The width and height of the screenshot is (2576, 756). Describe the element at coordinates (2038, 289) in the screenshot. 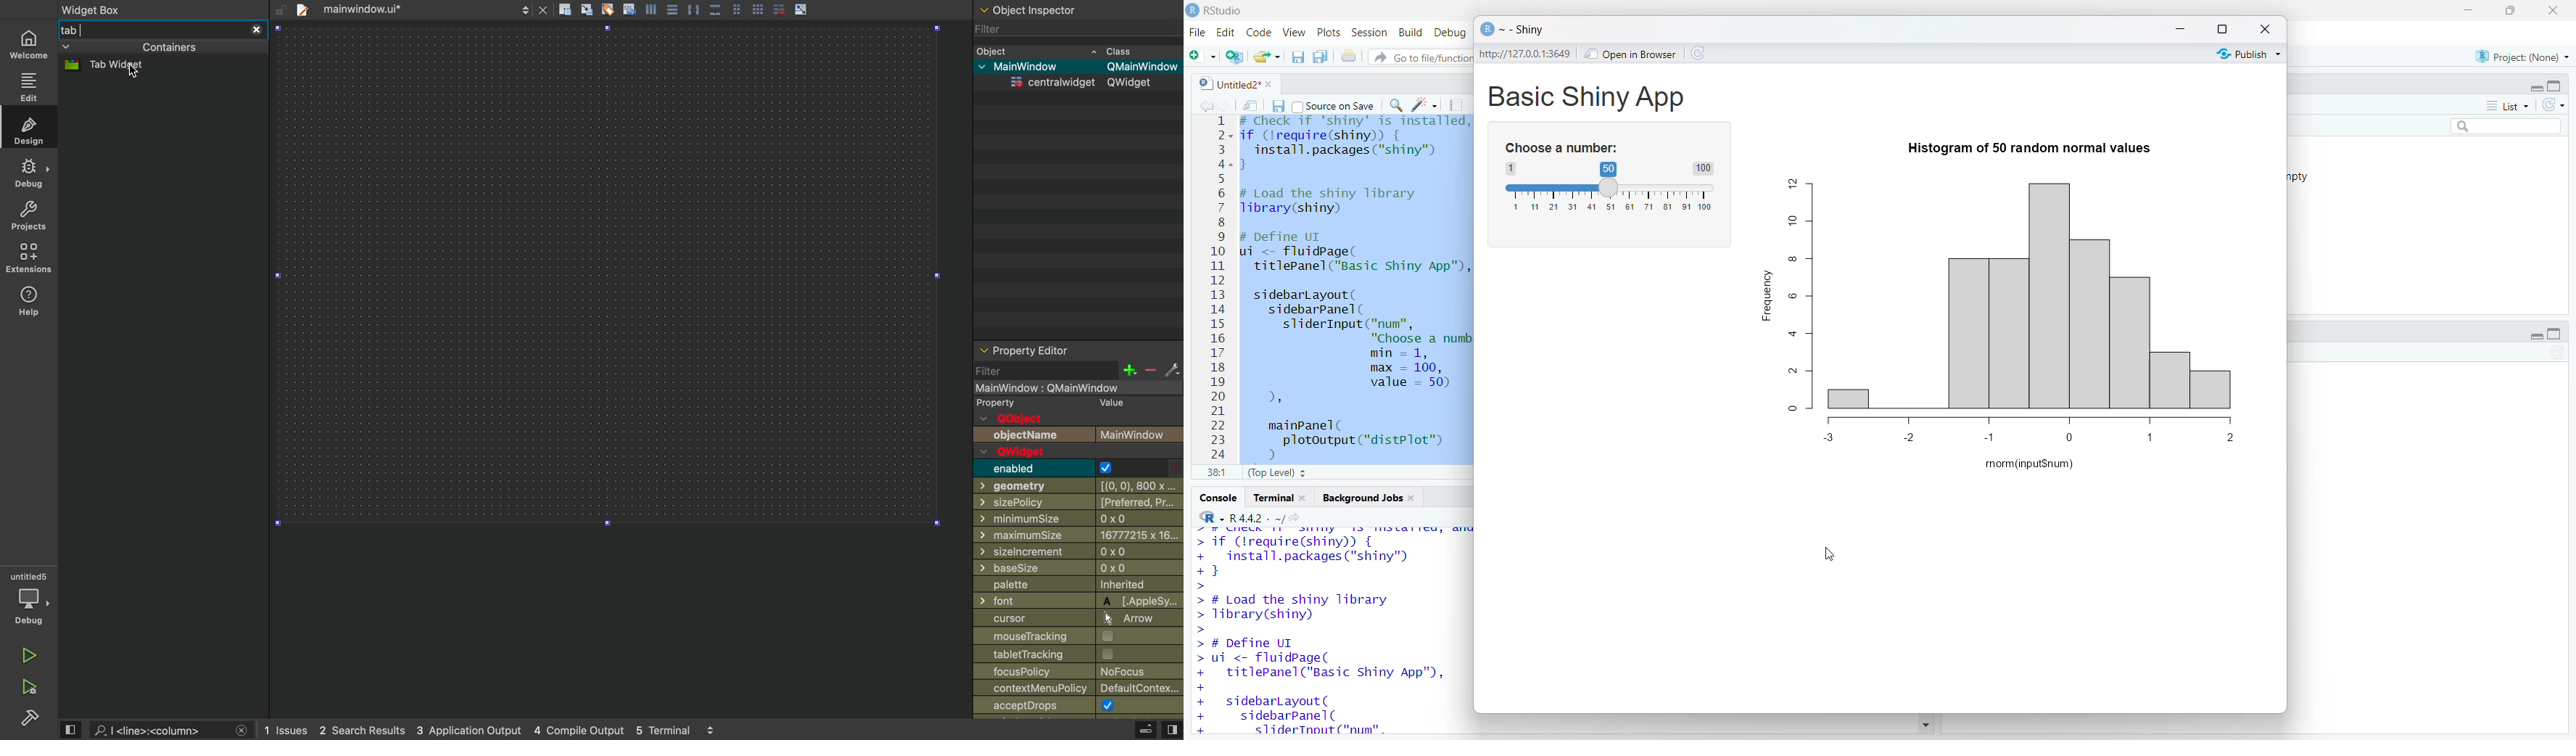

I see `graph` at that location.